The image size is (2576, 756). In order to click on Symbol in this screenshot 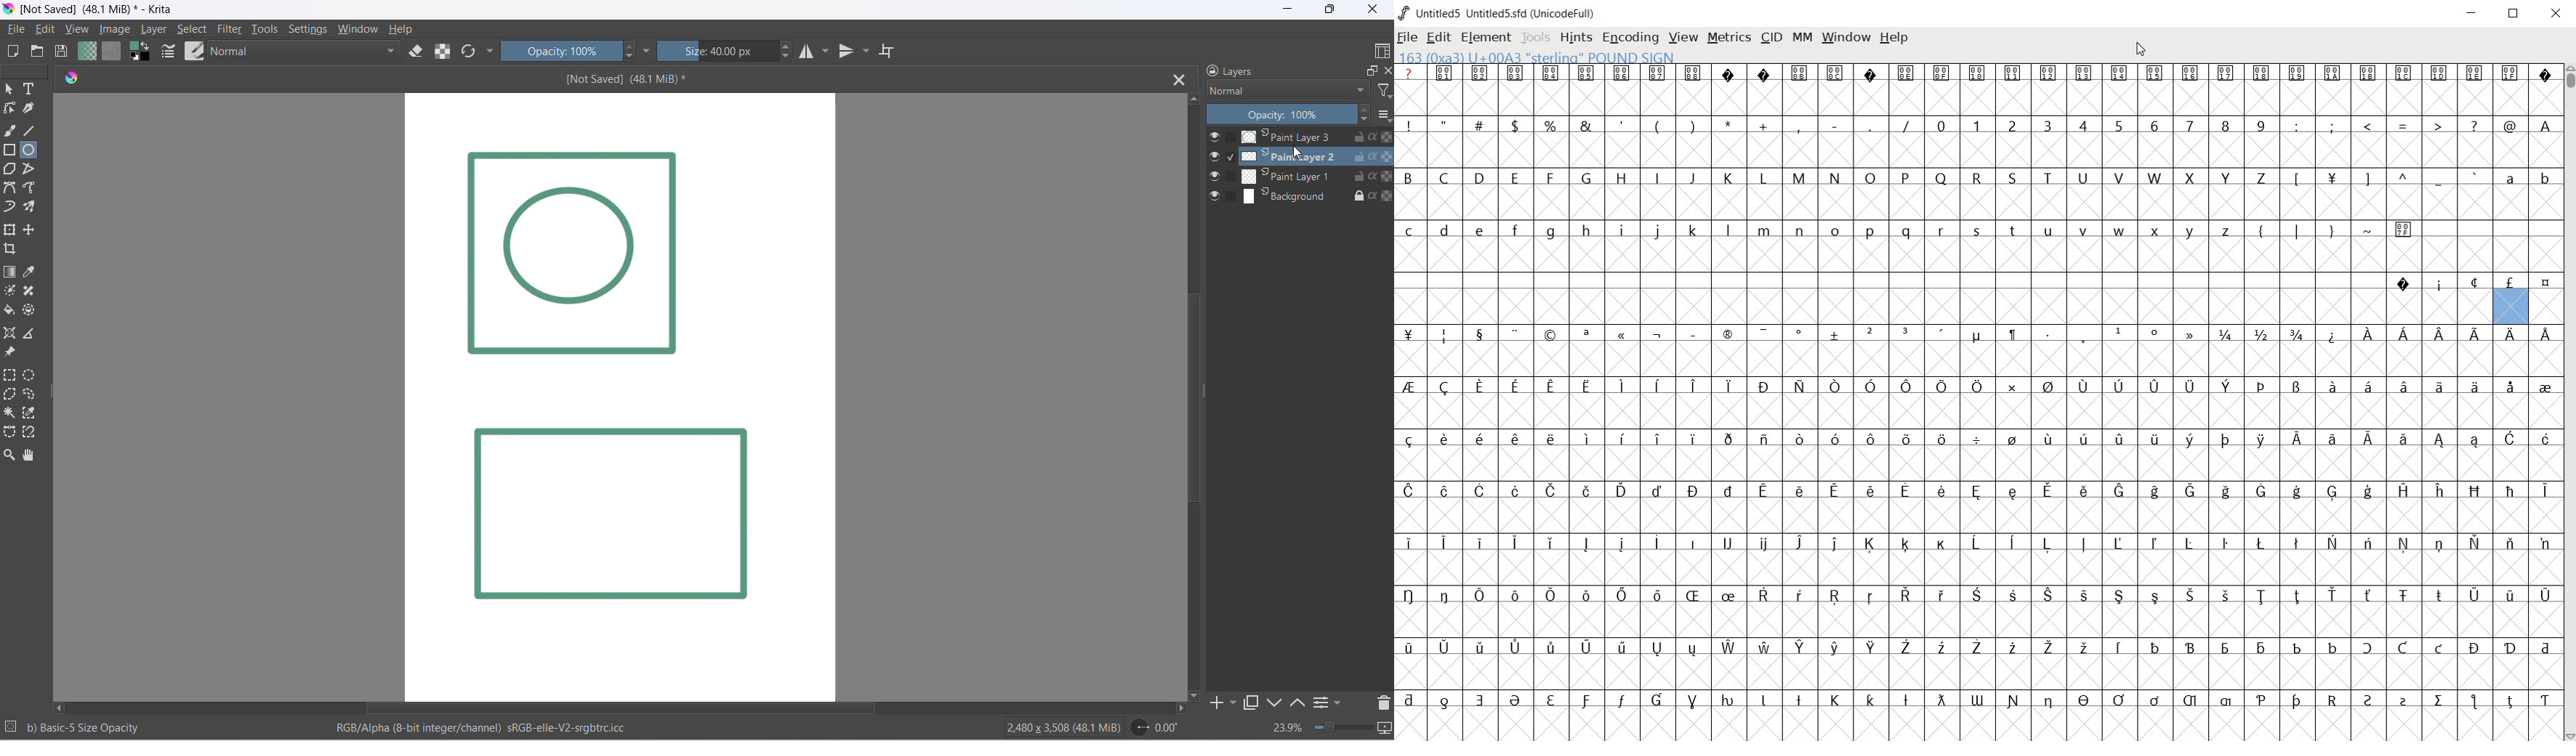, I will do `click(2297, 545)`.